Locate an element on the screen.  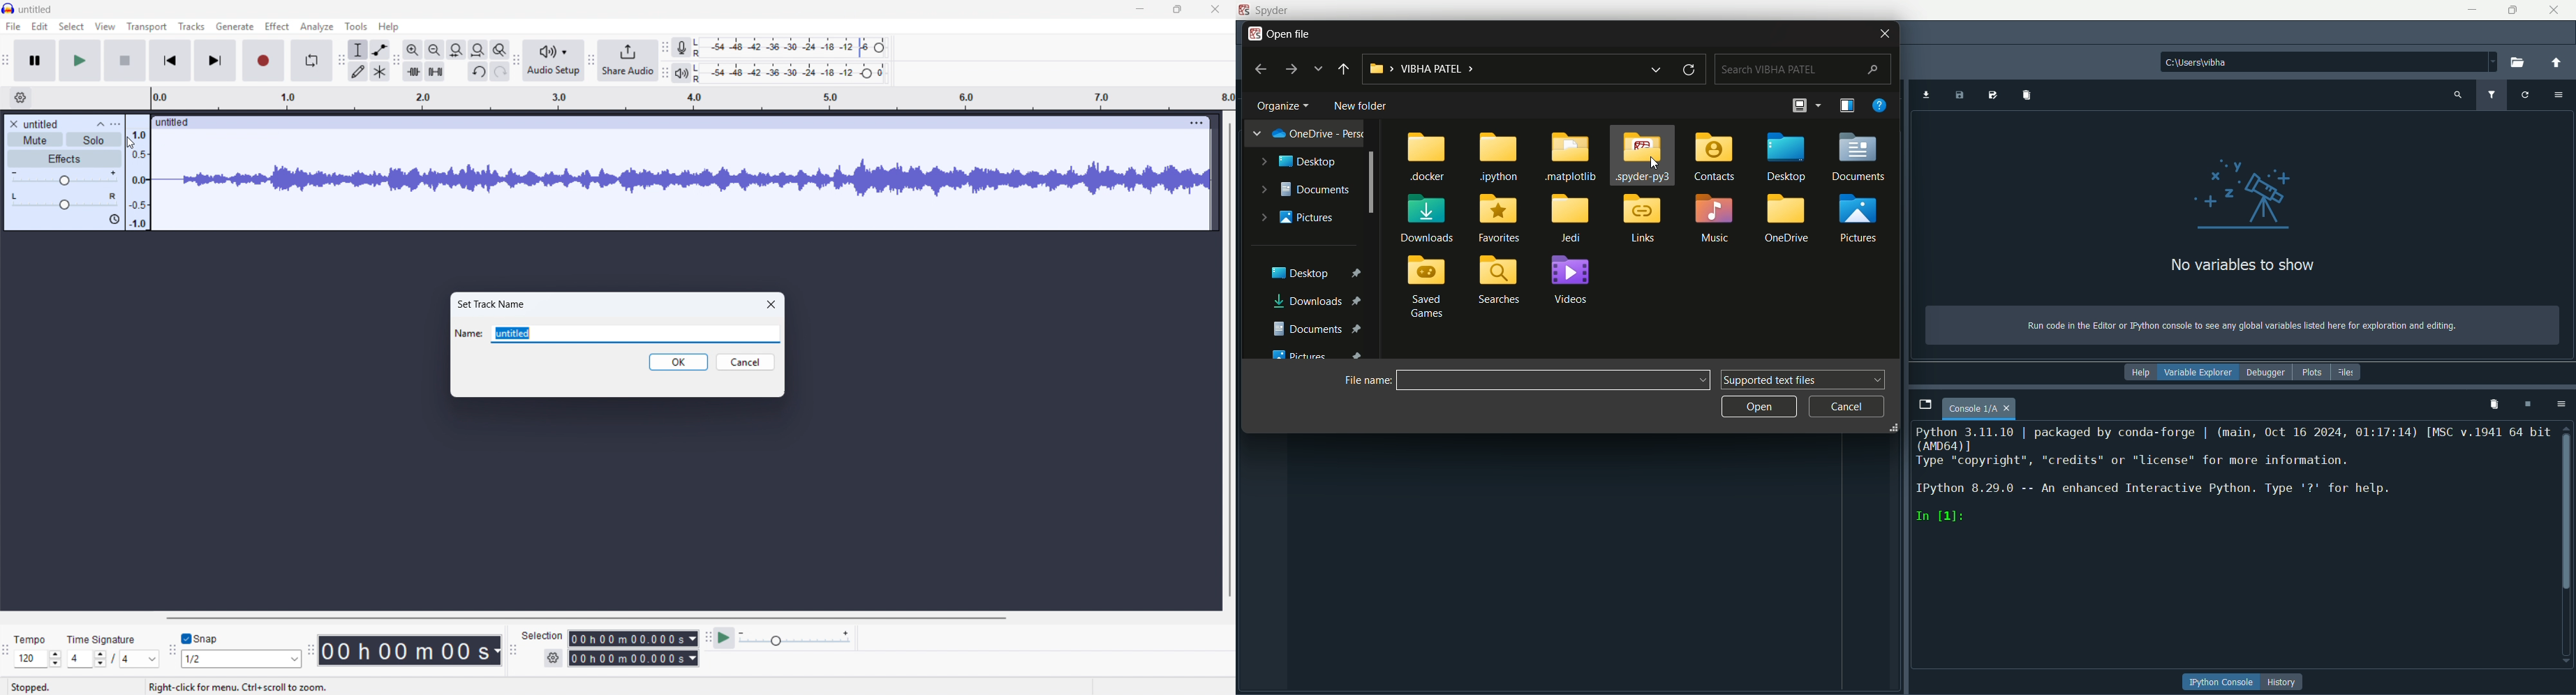
debugger is located at coordinates (2269, 373).